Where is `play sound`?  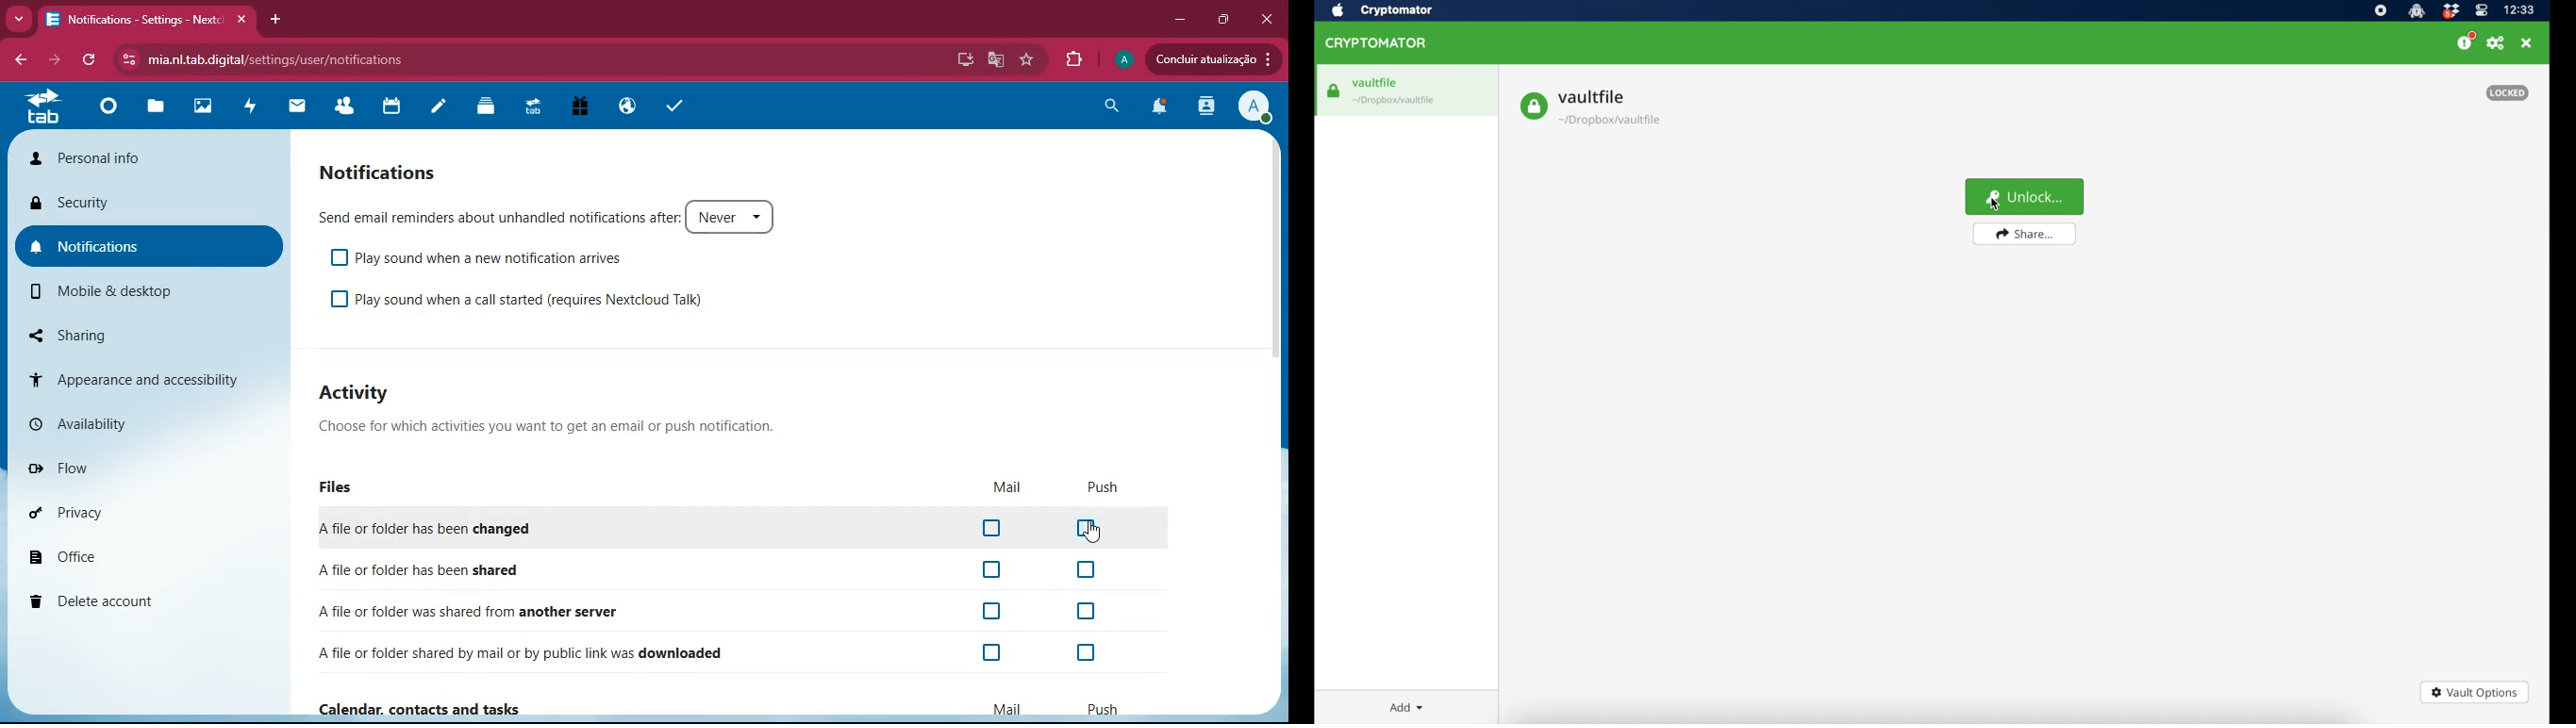
play sound is located at coordinates (482, 255).